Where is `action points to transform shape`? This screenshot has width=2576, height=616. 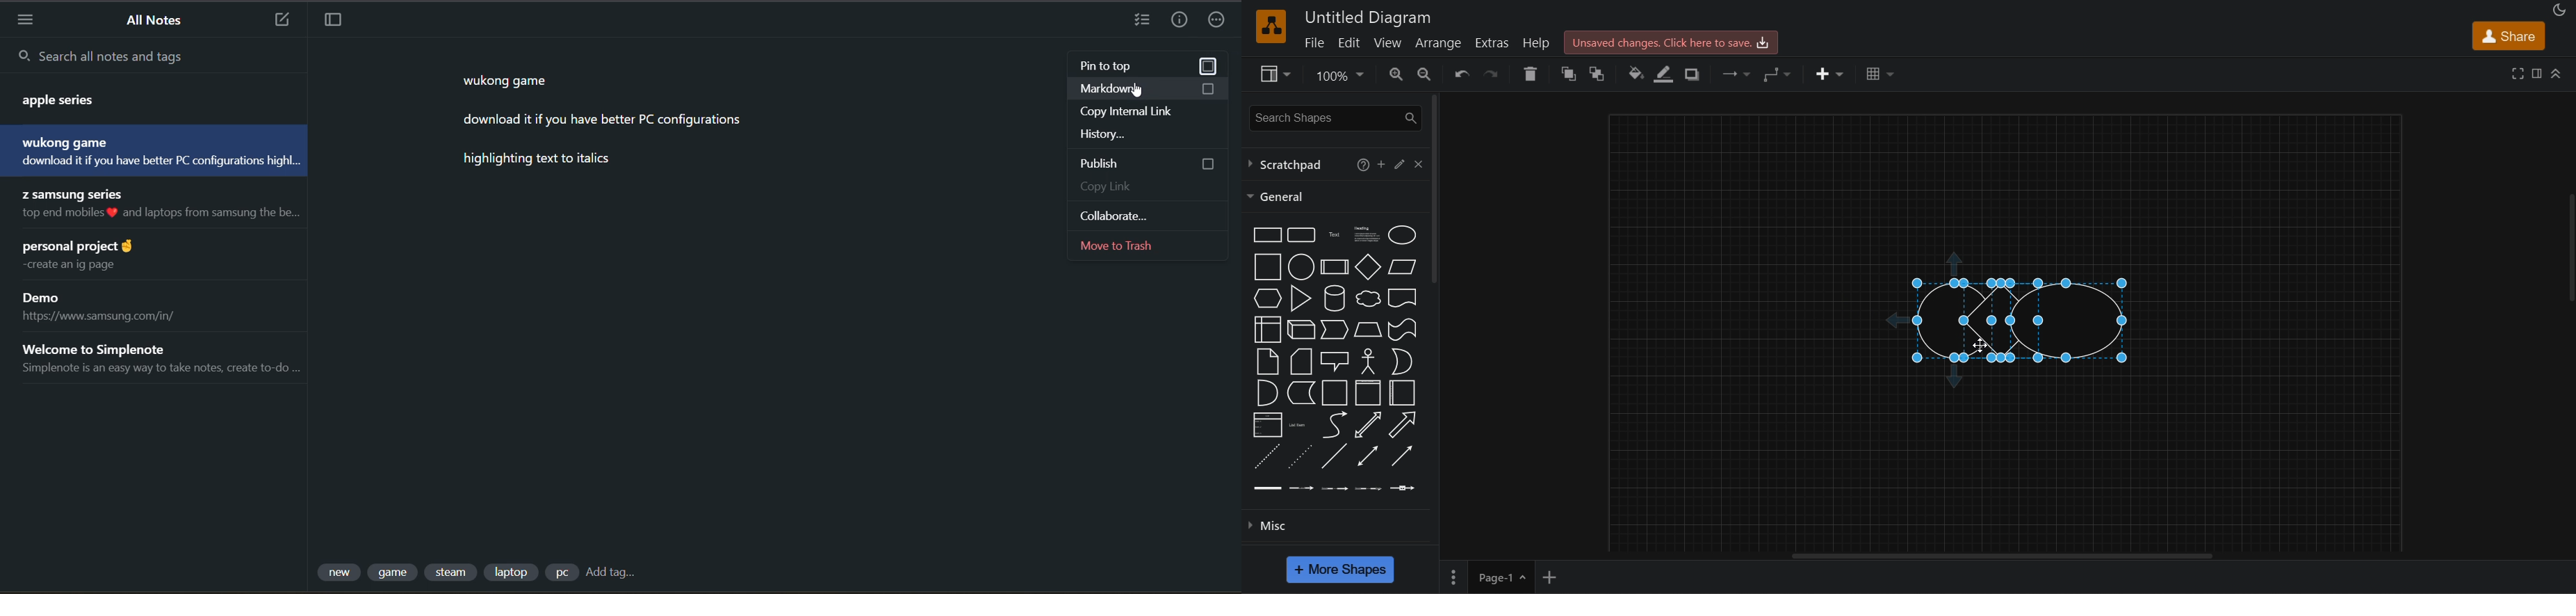
action points to transform shape is located at coordinates (2017, 320).